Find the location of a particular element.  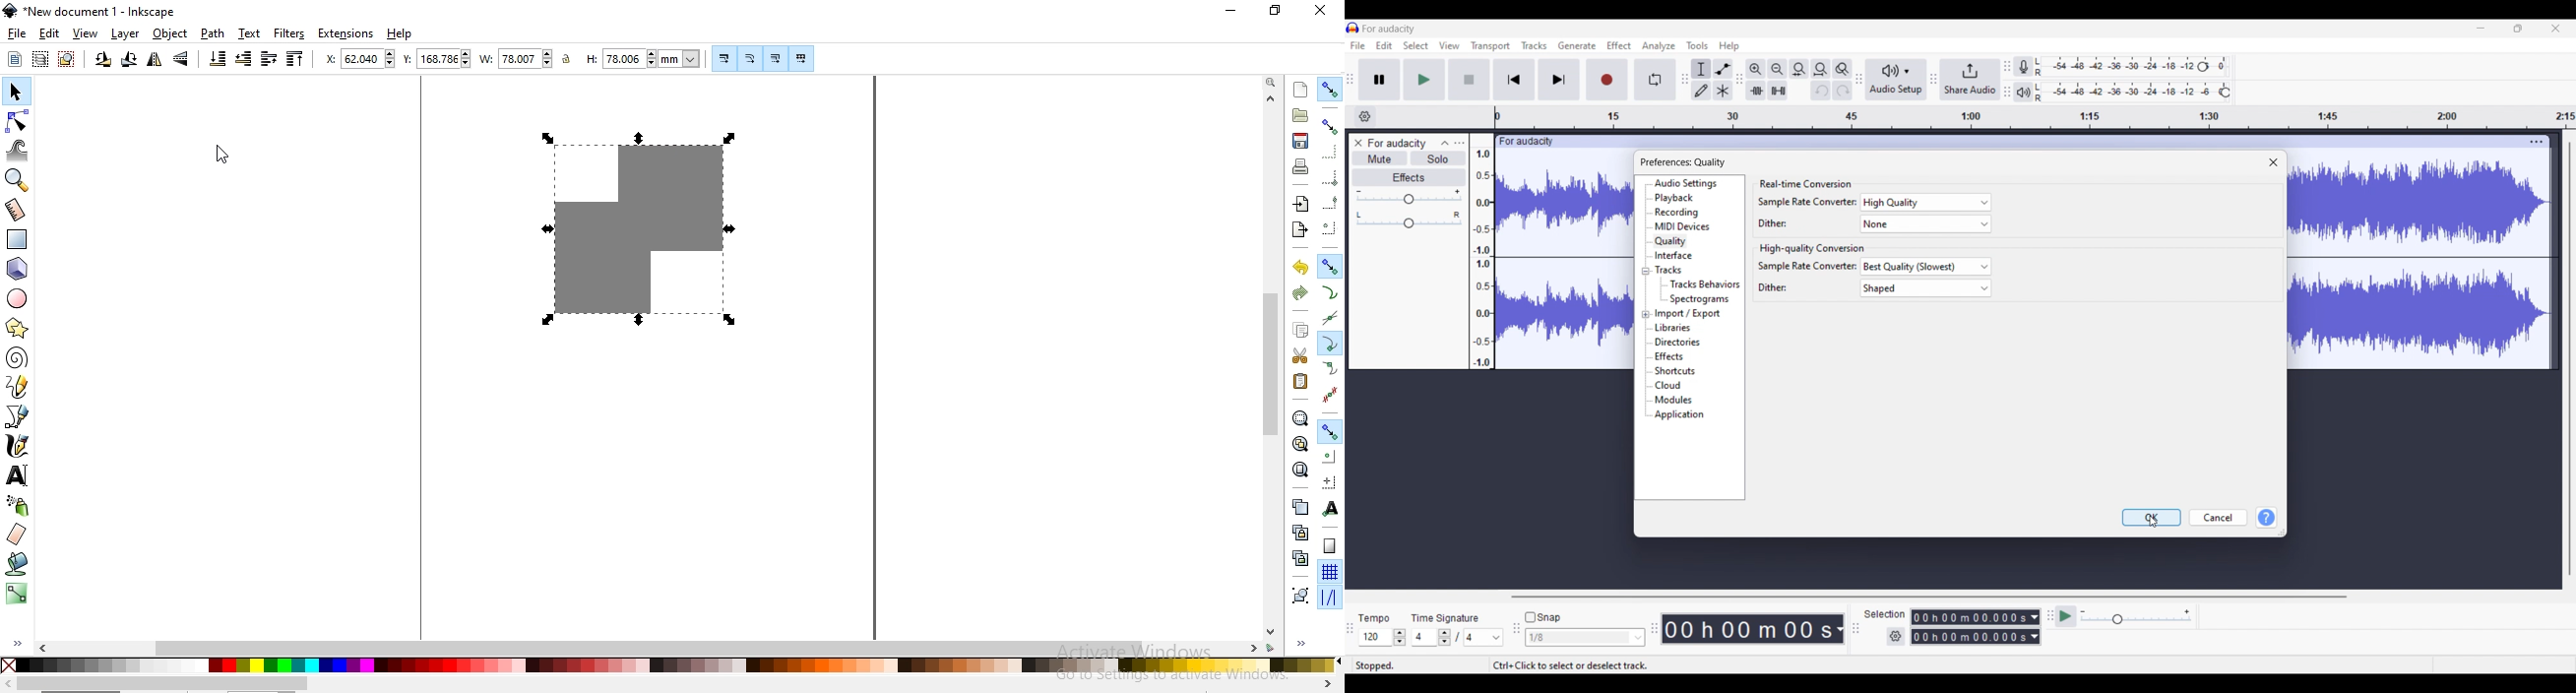

Fit project to width is located at coordinates (1821, 69).